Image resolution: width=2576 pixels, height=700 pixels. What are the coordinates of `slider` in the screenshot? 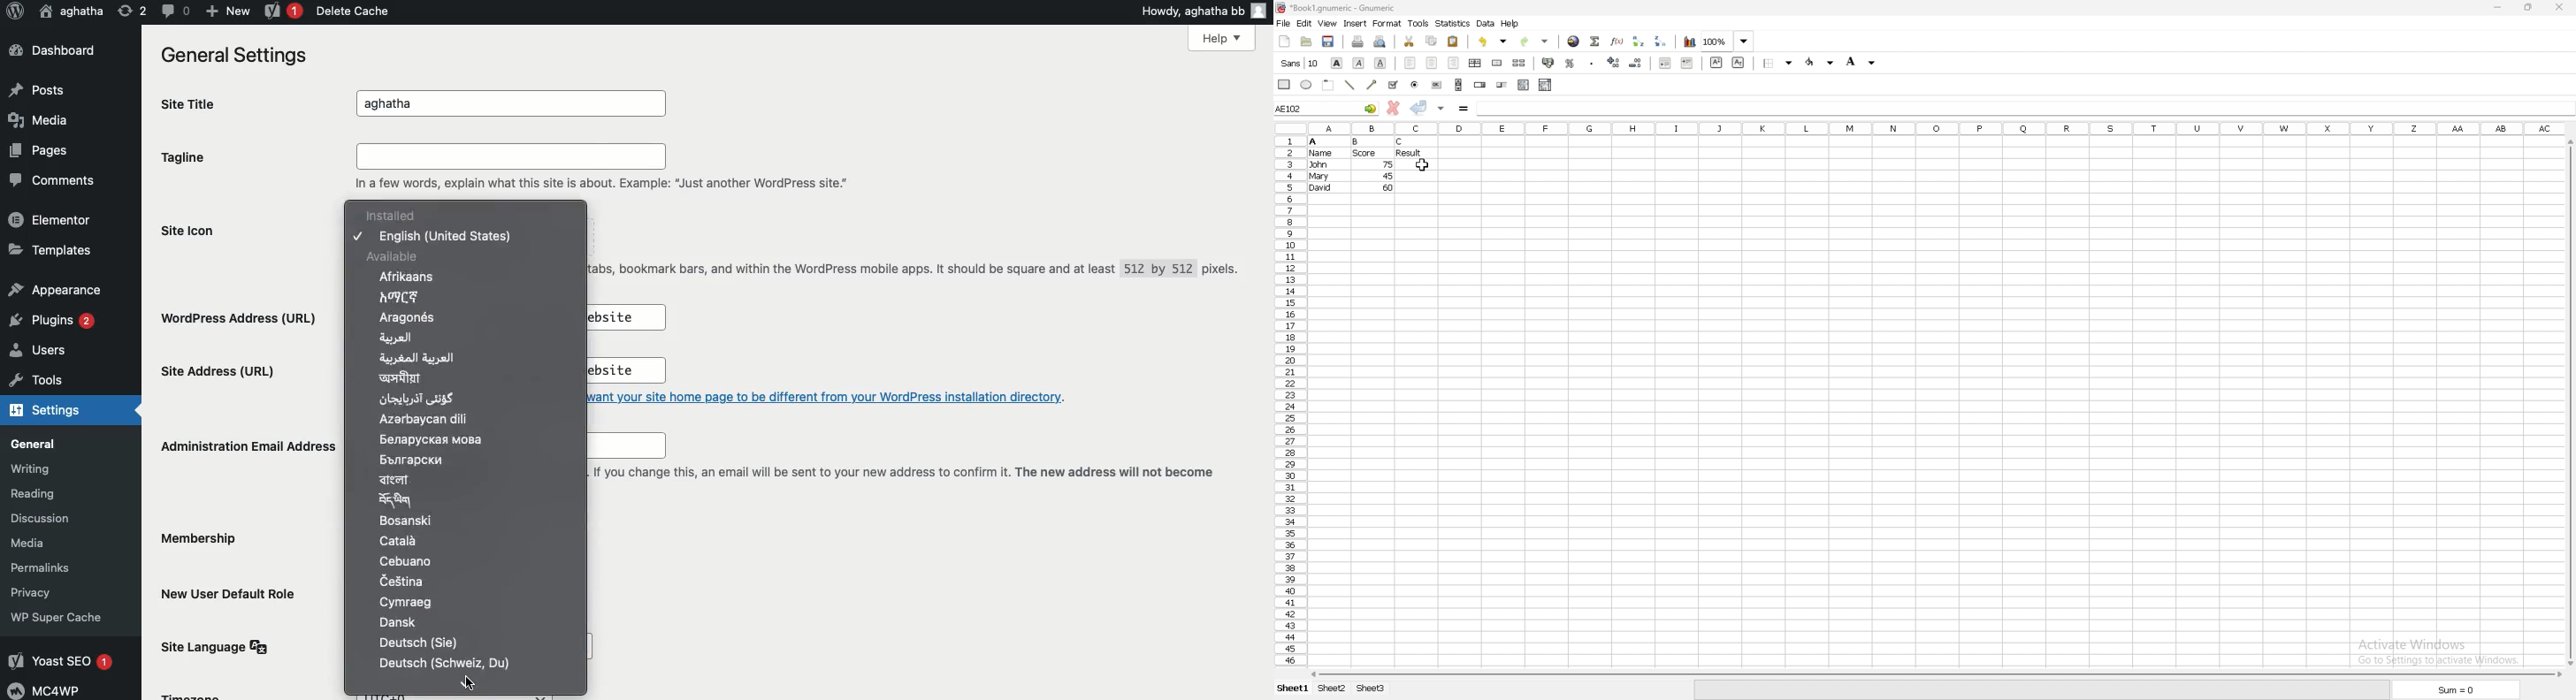 It's located at (1503, 84).